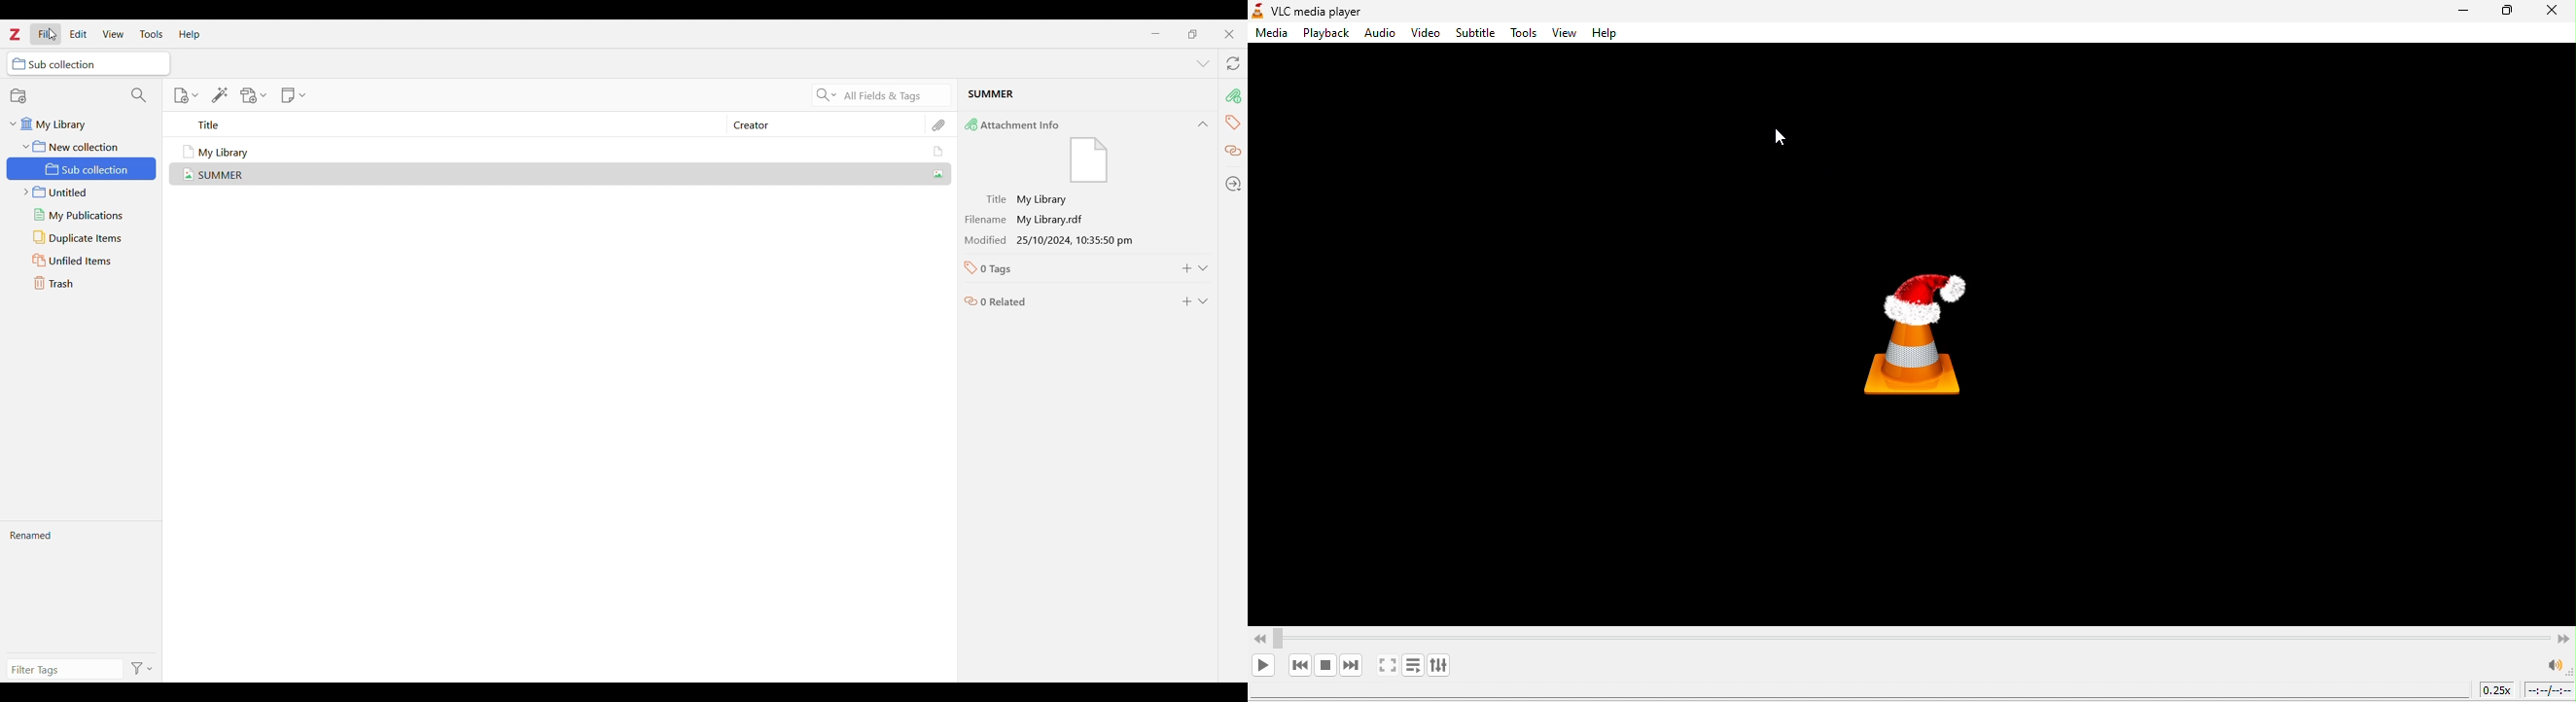 This screenshot has height=728, width=2576. What do you see at coordinates (186, 96) in the screenshot?
I see `New item` at bounding box center [186, 96].